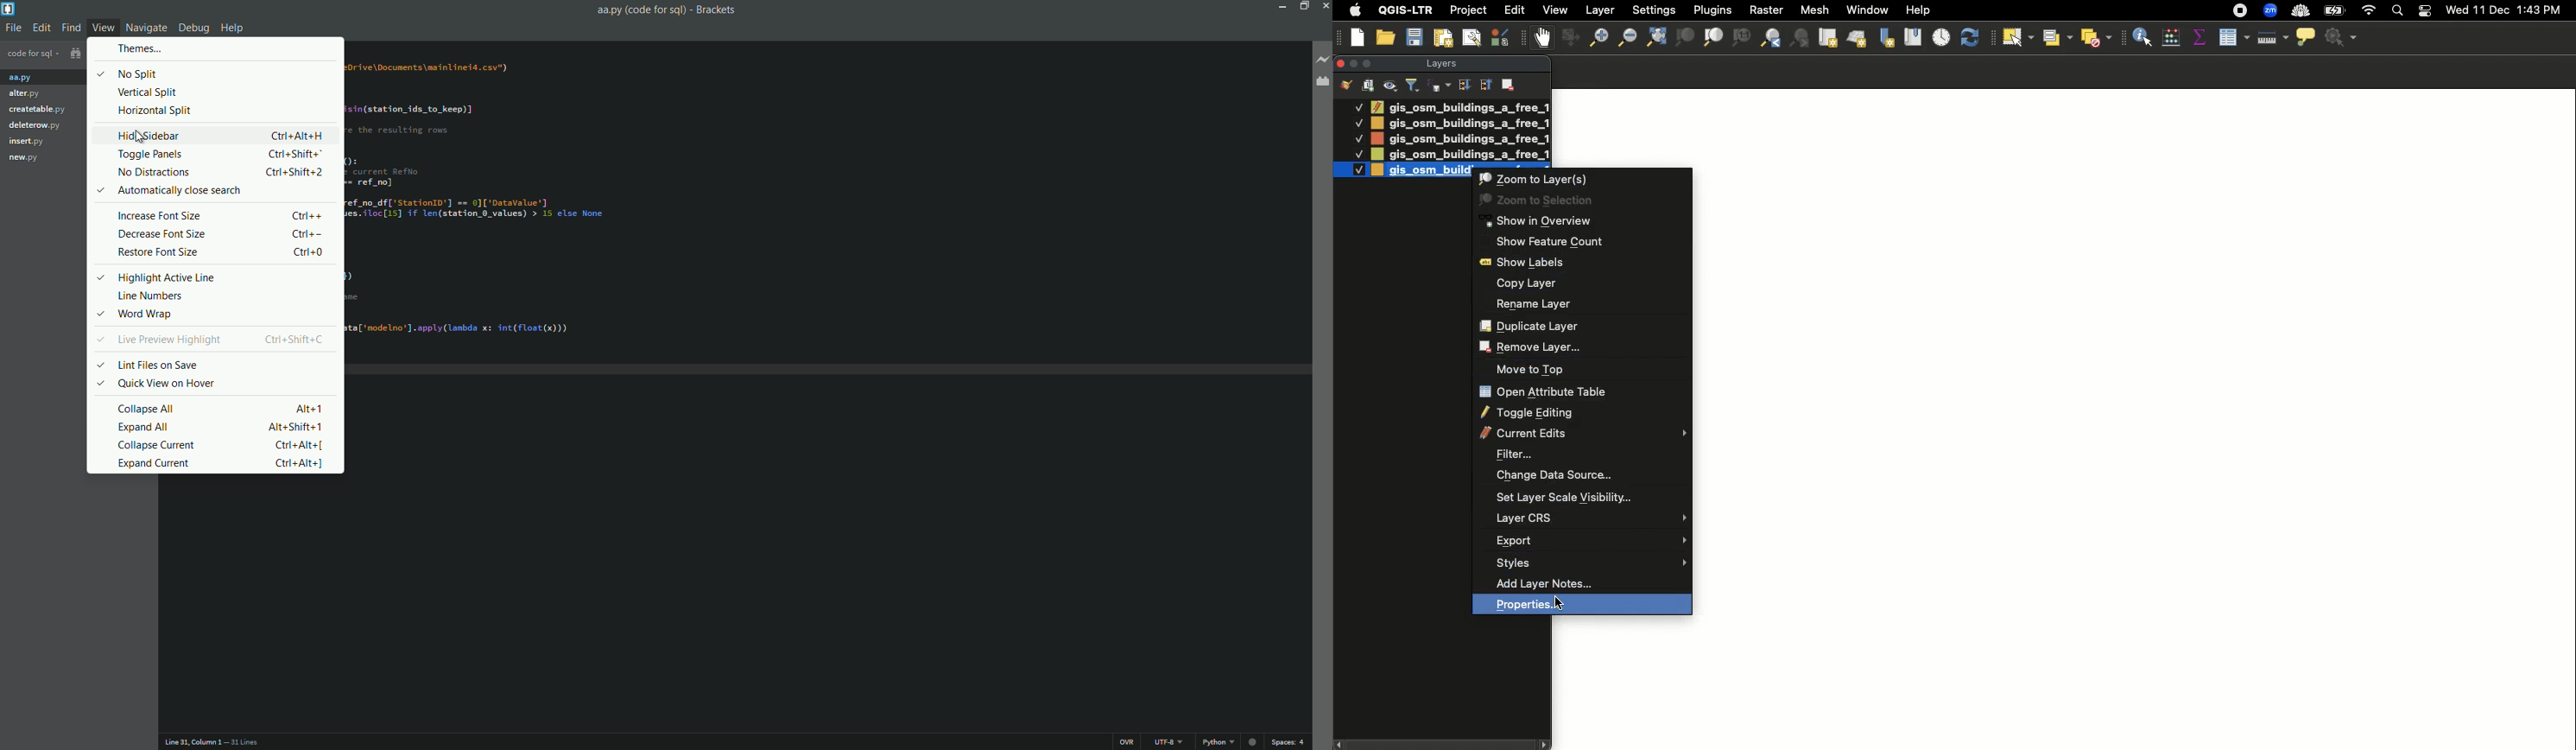 Image resolution: width=2576 pixels, height=756 pixels. Describe the element at coordinates (147, 136) in the screenshot. I see `hide sidebar button` at that location.